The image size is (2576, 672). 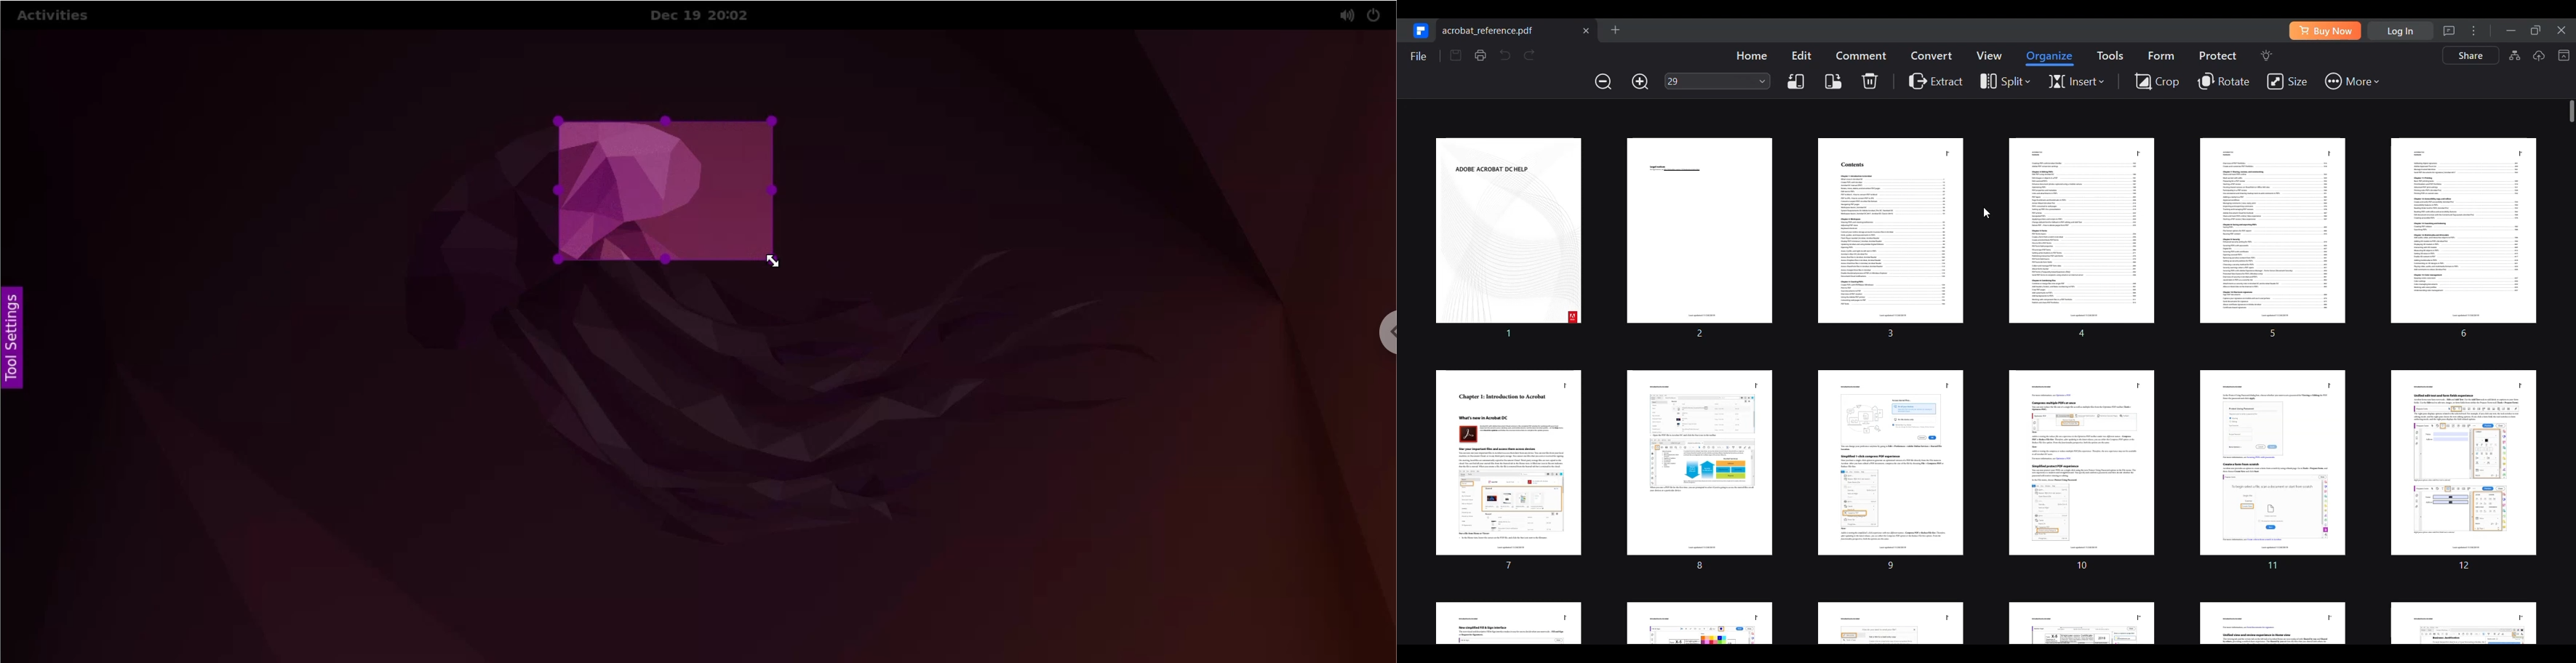 I want to click on More settings, so click(x=2474, y=30).